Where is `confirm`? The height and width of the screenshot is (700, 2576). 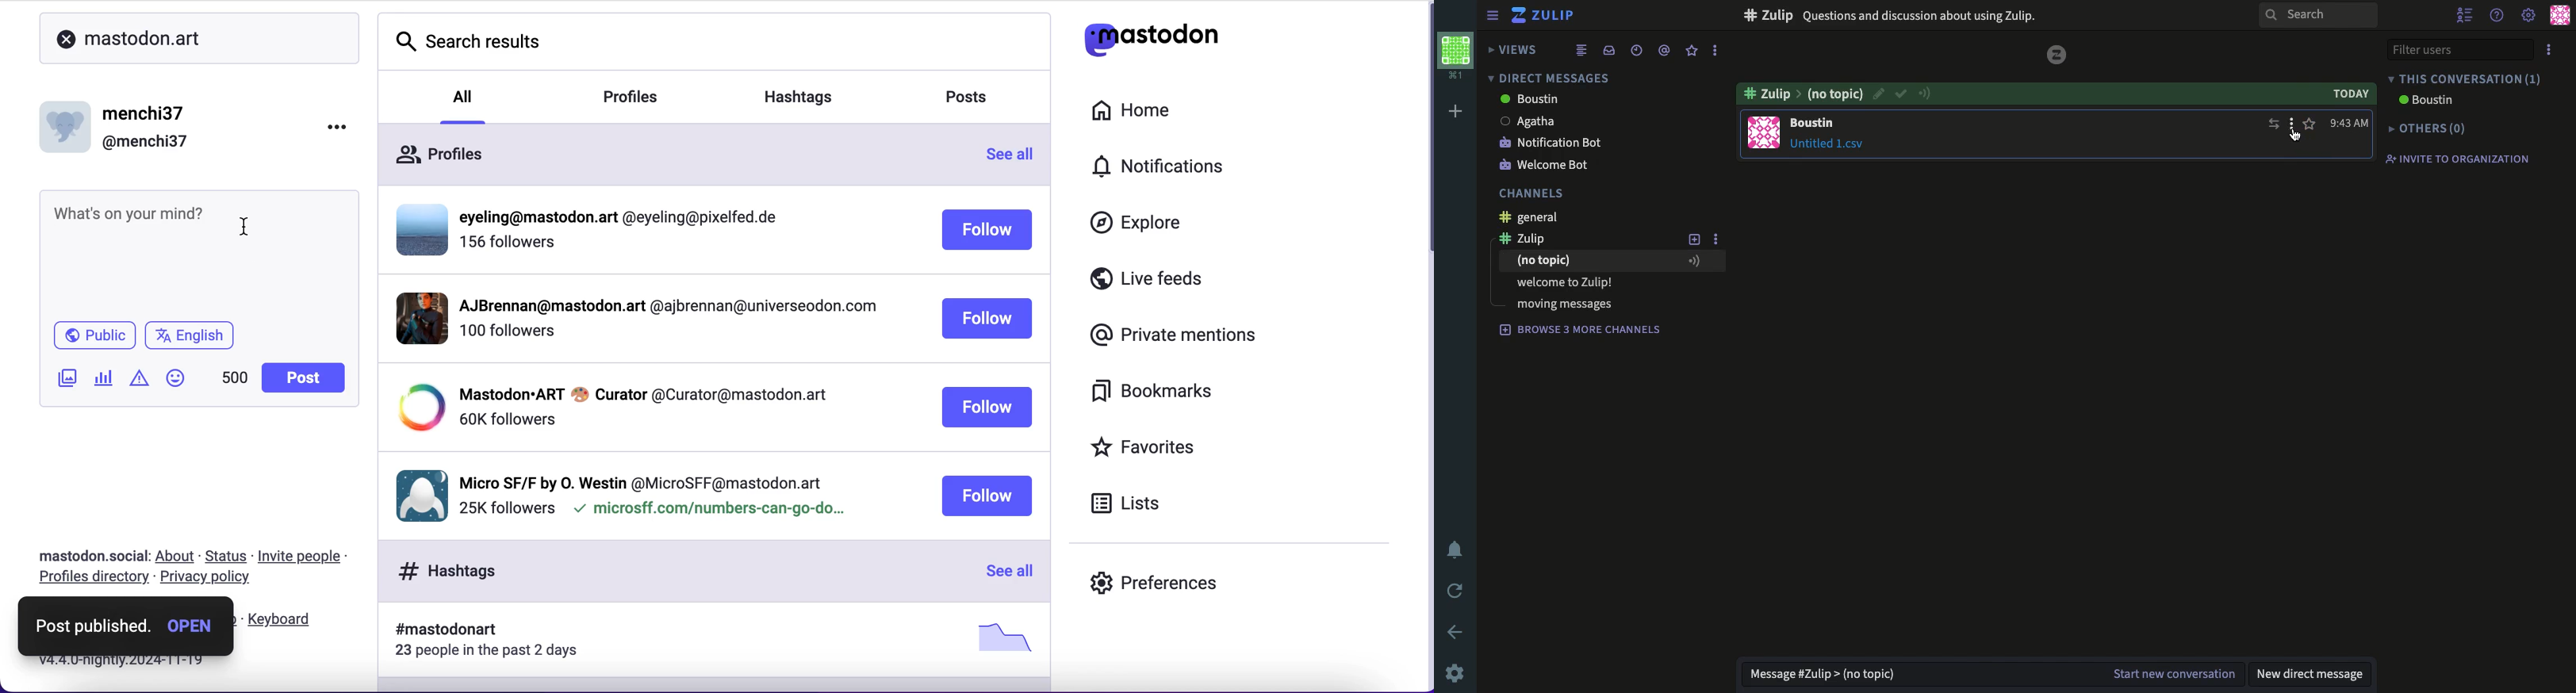
confirm is located at coordinates (1901, 95).